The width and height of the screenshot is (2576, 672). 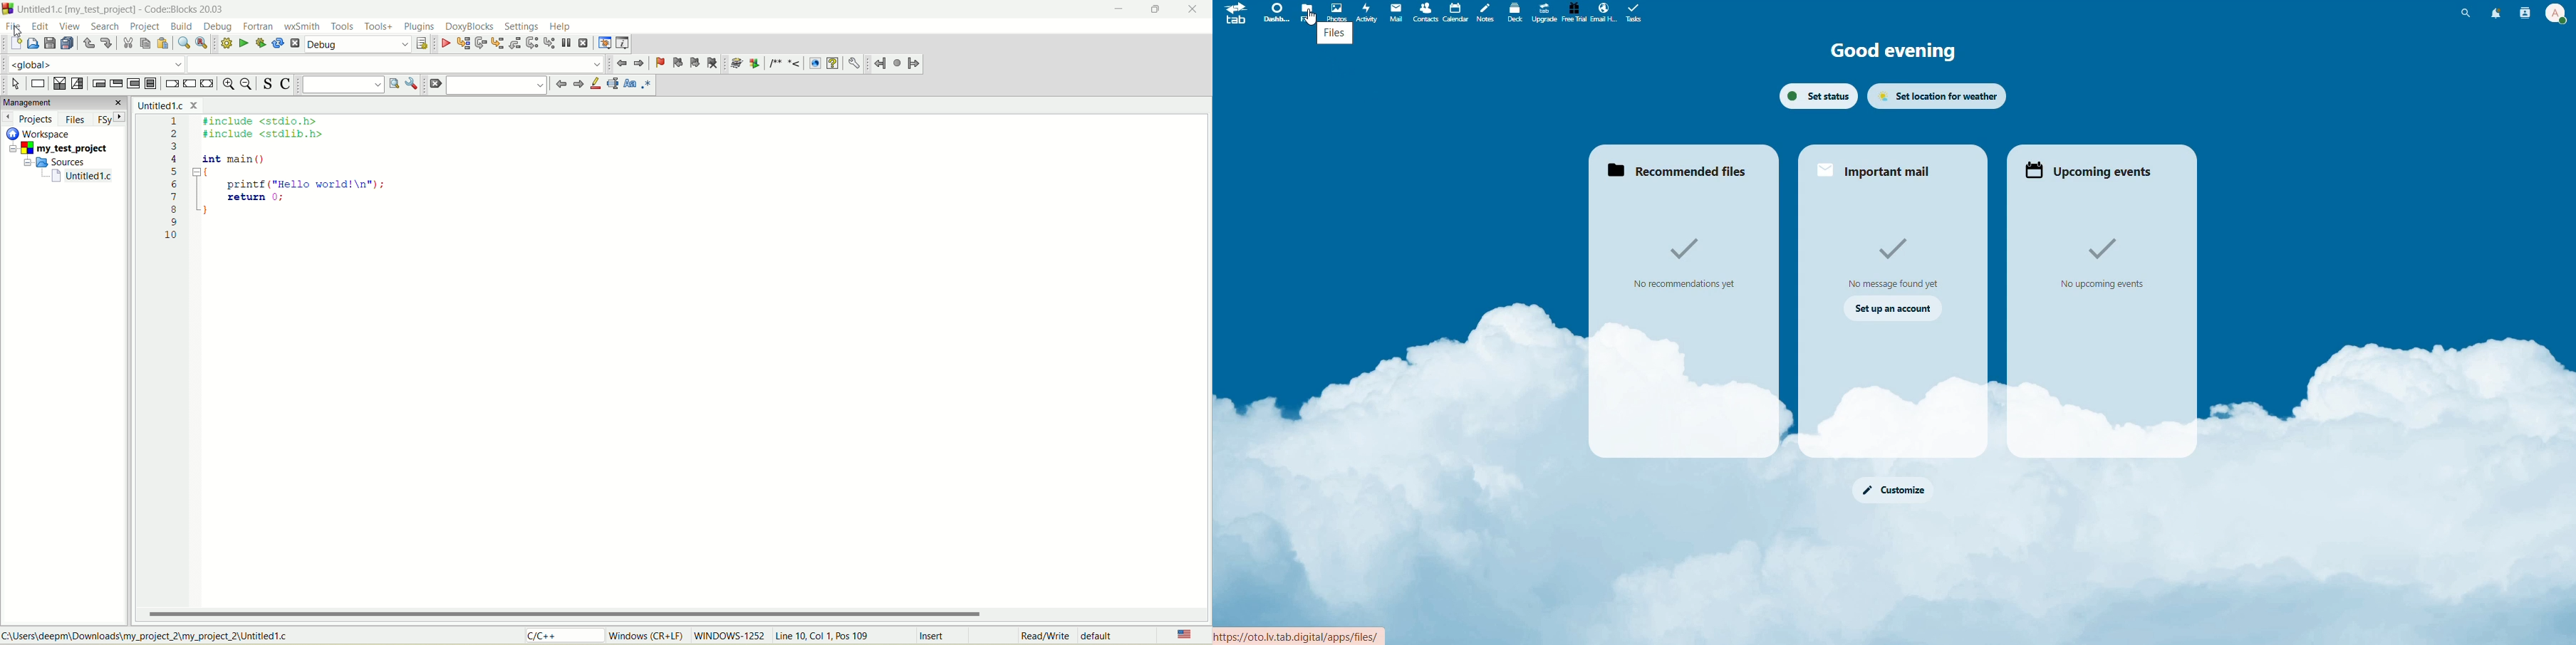 I want to click on HTML, so click(x=814, y=64).